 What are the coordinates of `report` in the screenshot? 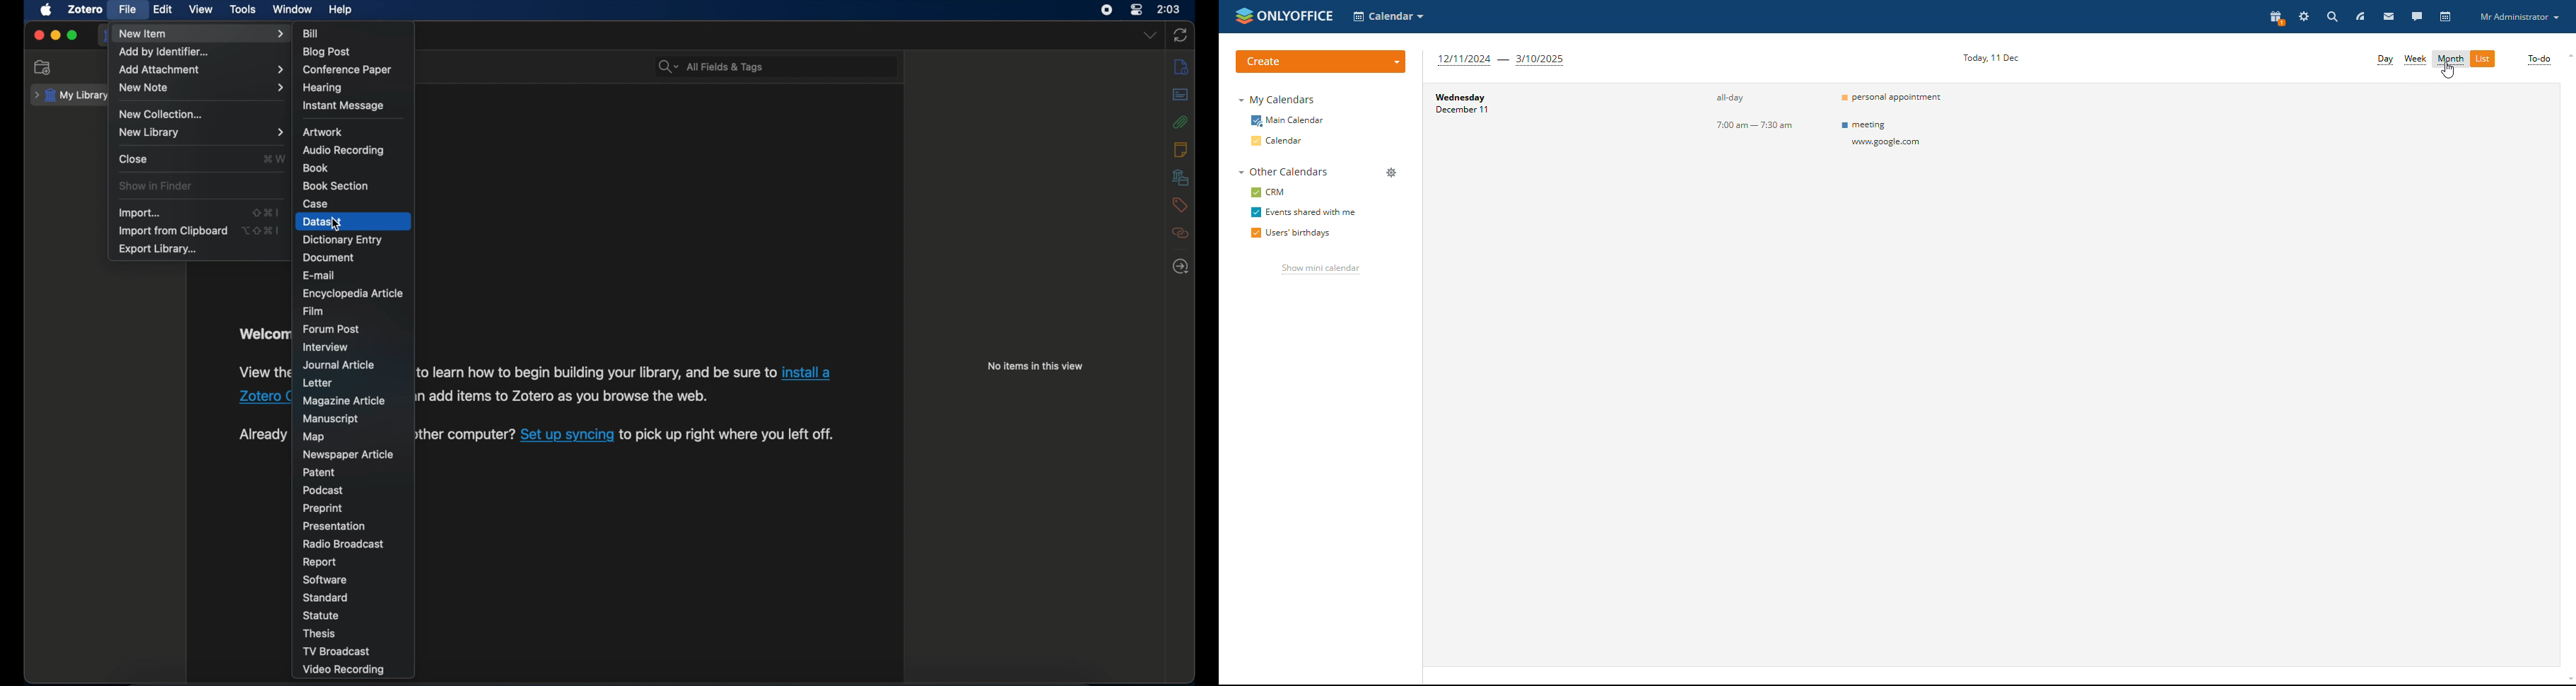 It's located at (319, 562).